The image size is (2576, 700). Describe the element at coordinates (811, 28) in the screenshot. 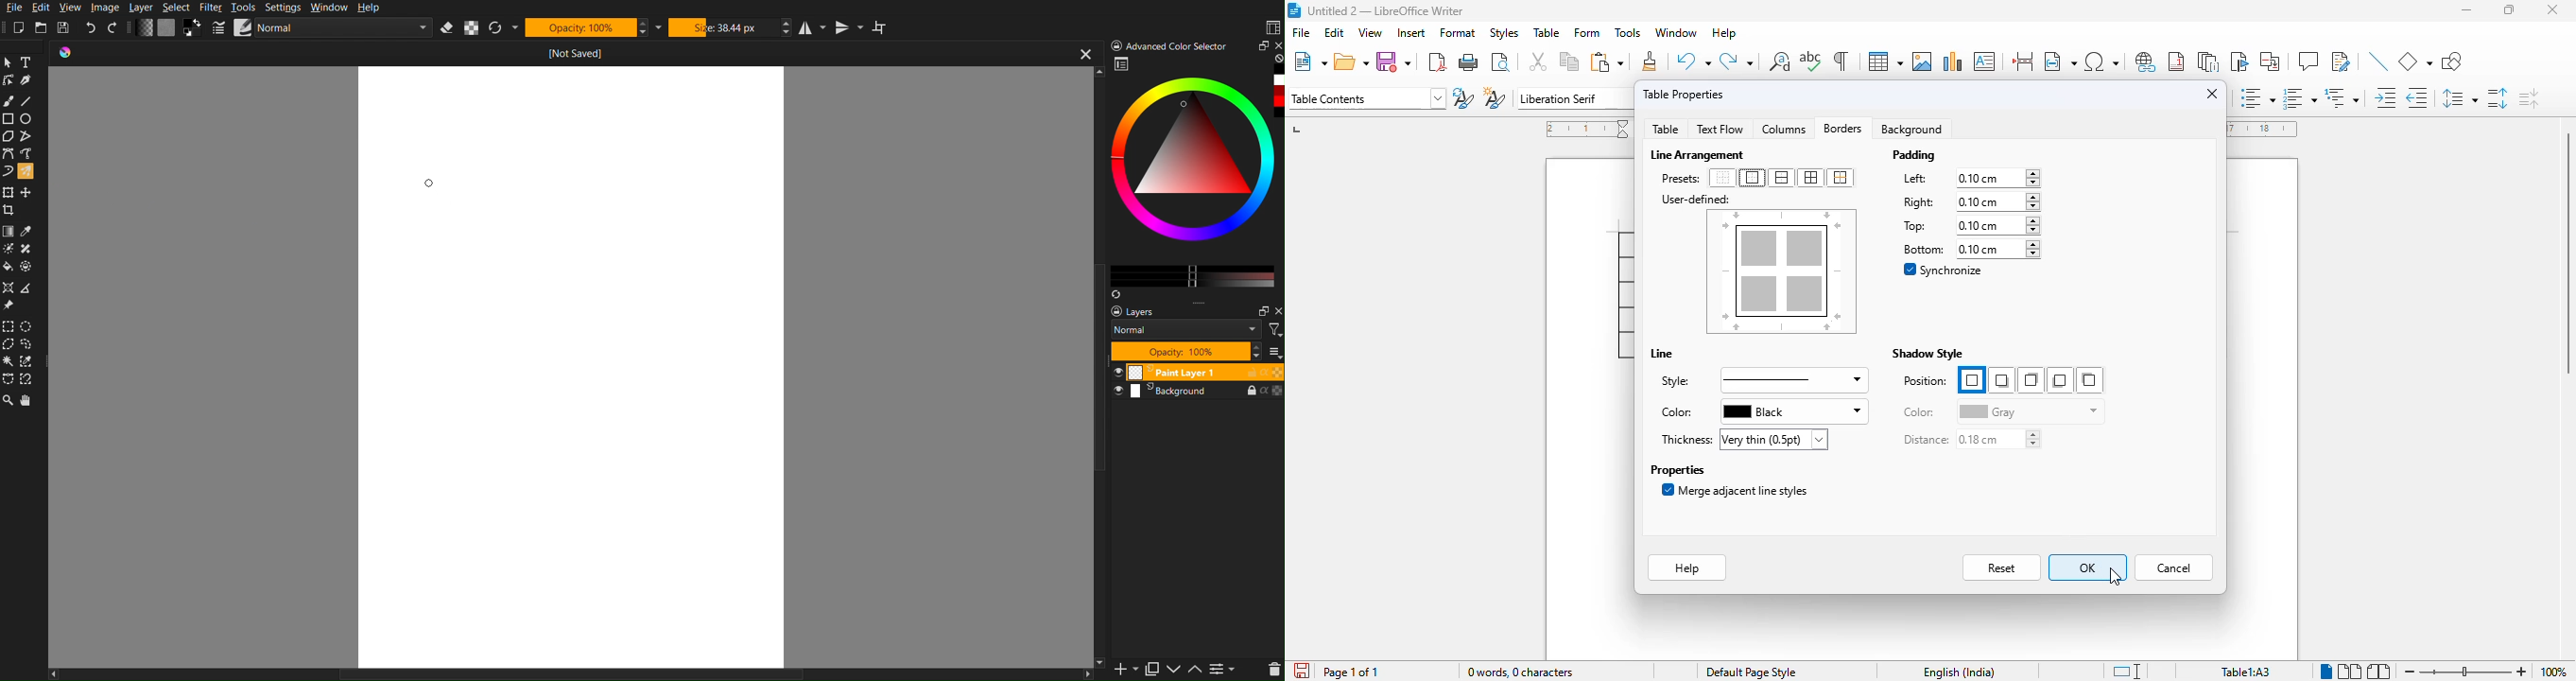

I see `Horizontal Mirror` at that location.